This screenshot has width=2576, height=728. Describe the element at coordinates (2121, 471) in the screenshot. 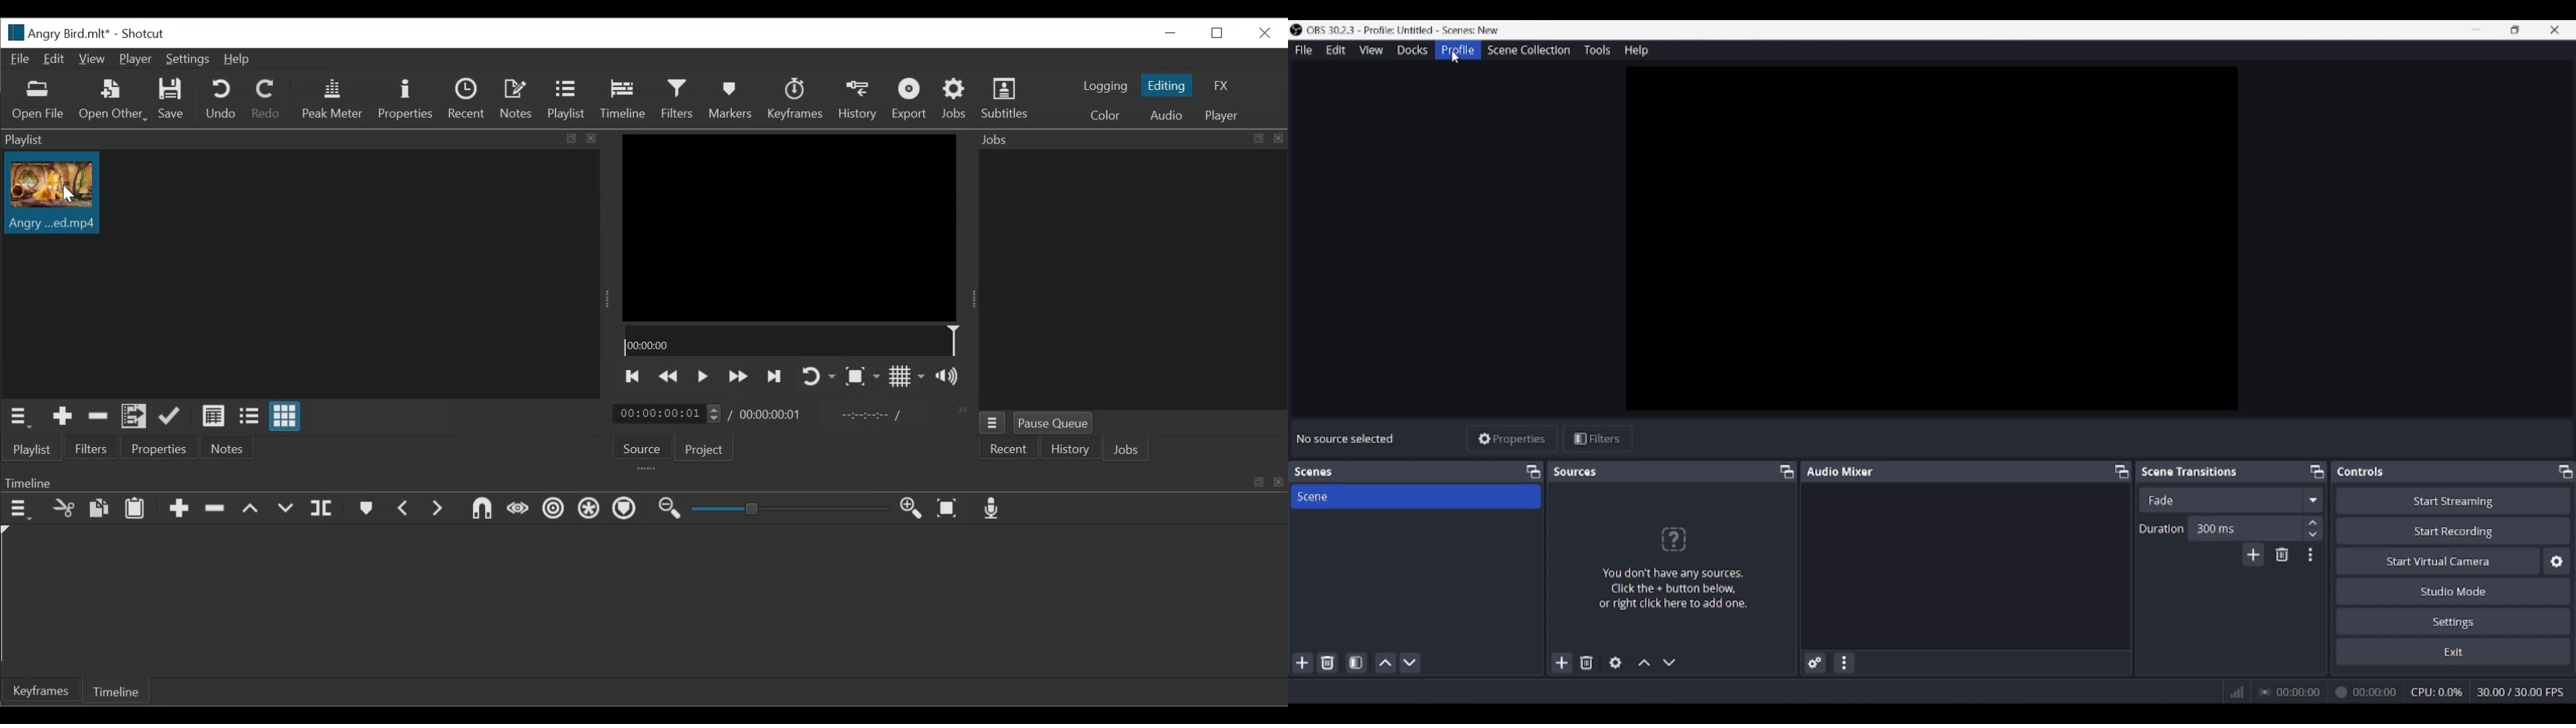

I see `Float Audio mixer` at that location.